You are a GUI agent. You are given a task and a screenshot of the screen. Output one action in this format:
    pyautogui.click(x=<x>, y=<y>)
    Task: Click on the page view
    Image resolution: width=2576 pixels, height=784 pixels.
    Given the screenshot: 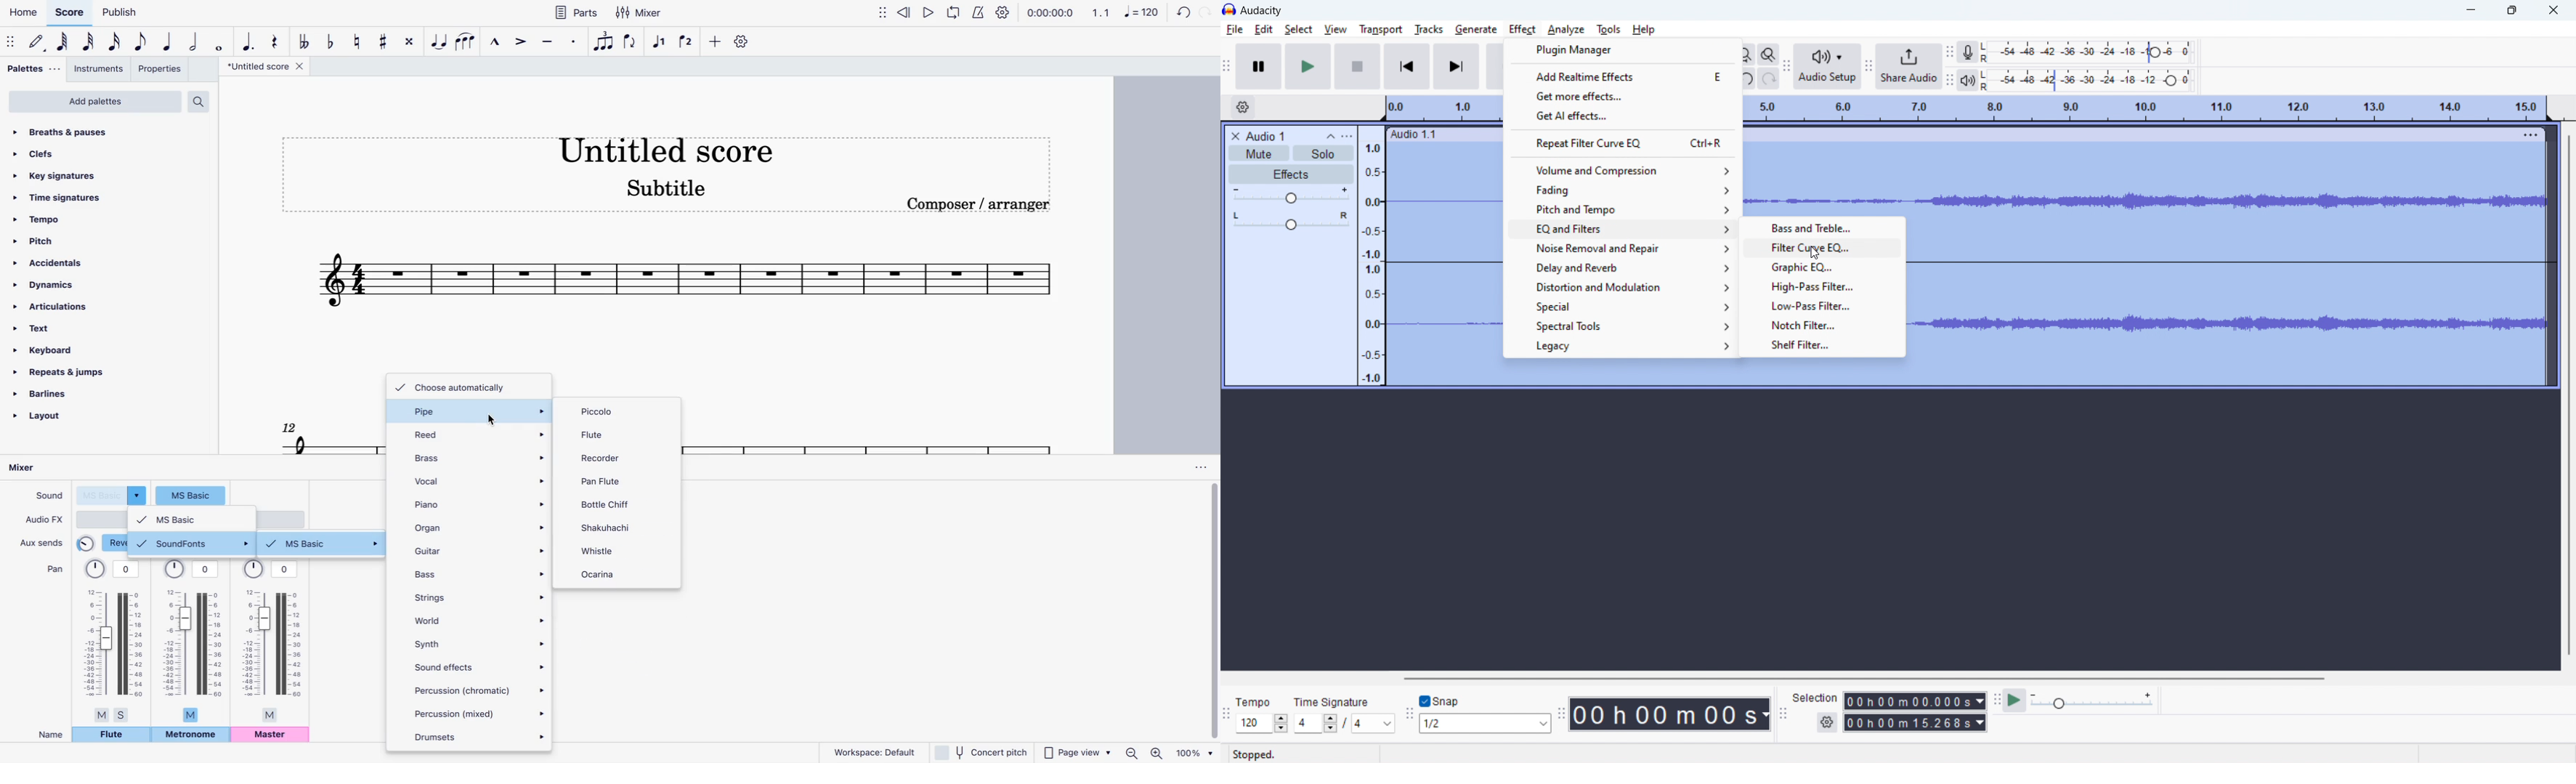 What is the action you would take?
    pyautogui.click(x=1077, y=750)
    